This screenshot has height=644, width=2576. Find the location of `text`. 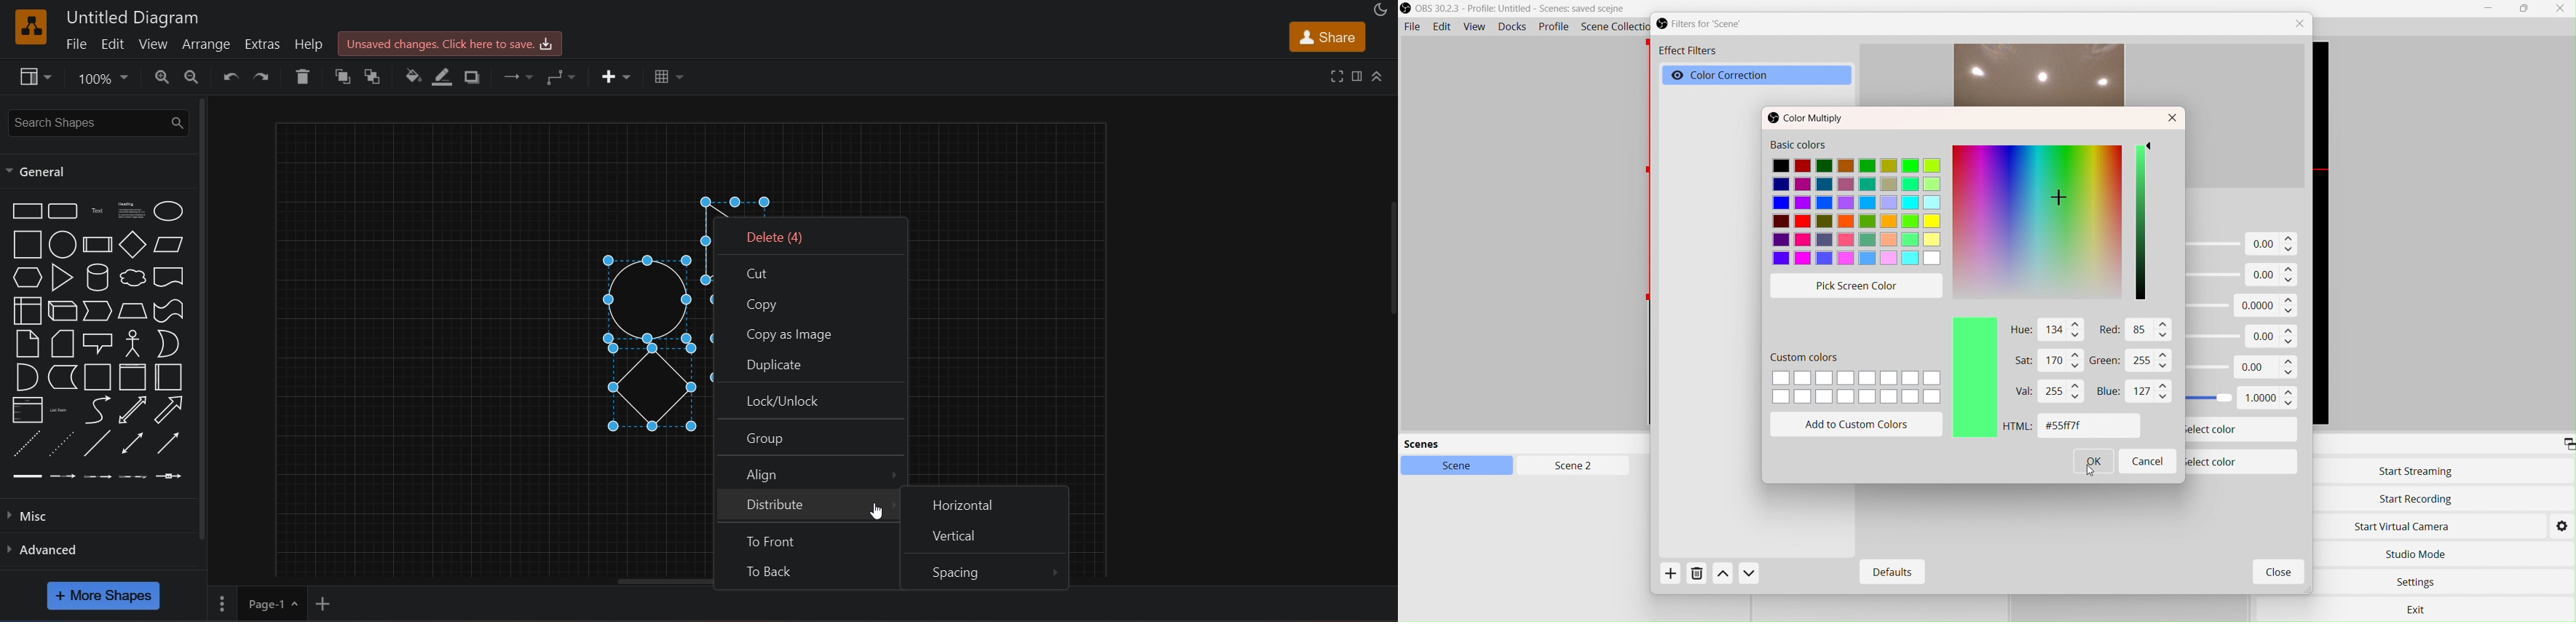

text is located at coordinates (97, 213).